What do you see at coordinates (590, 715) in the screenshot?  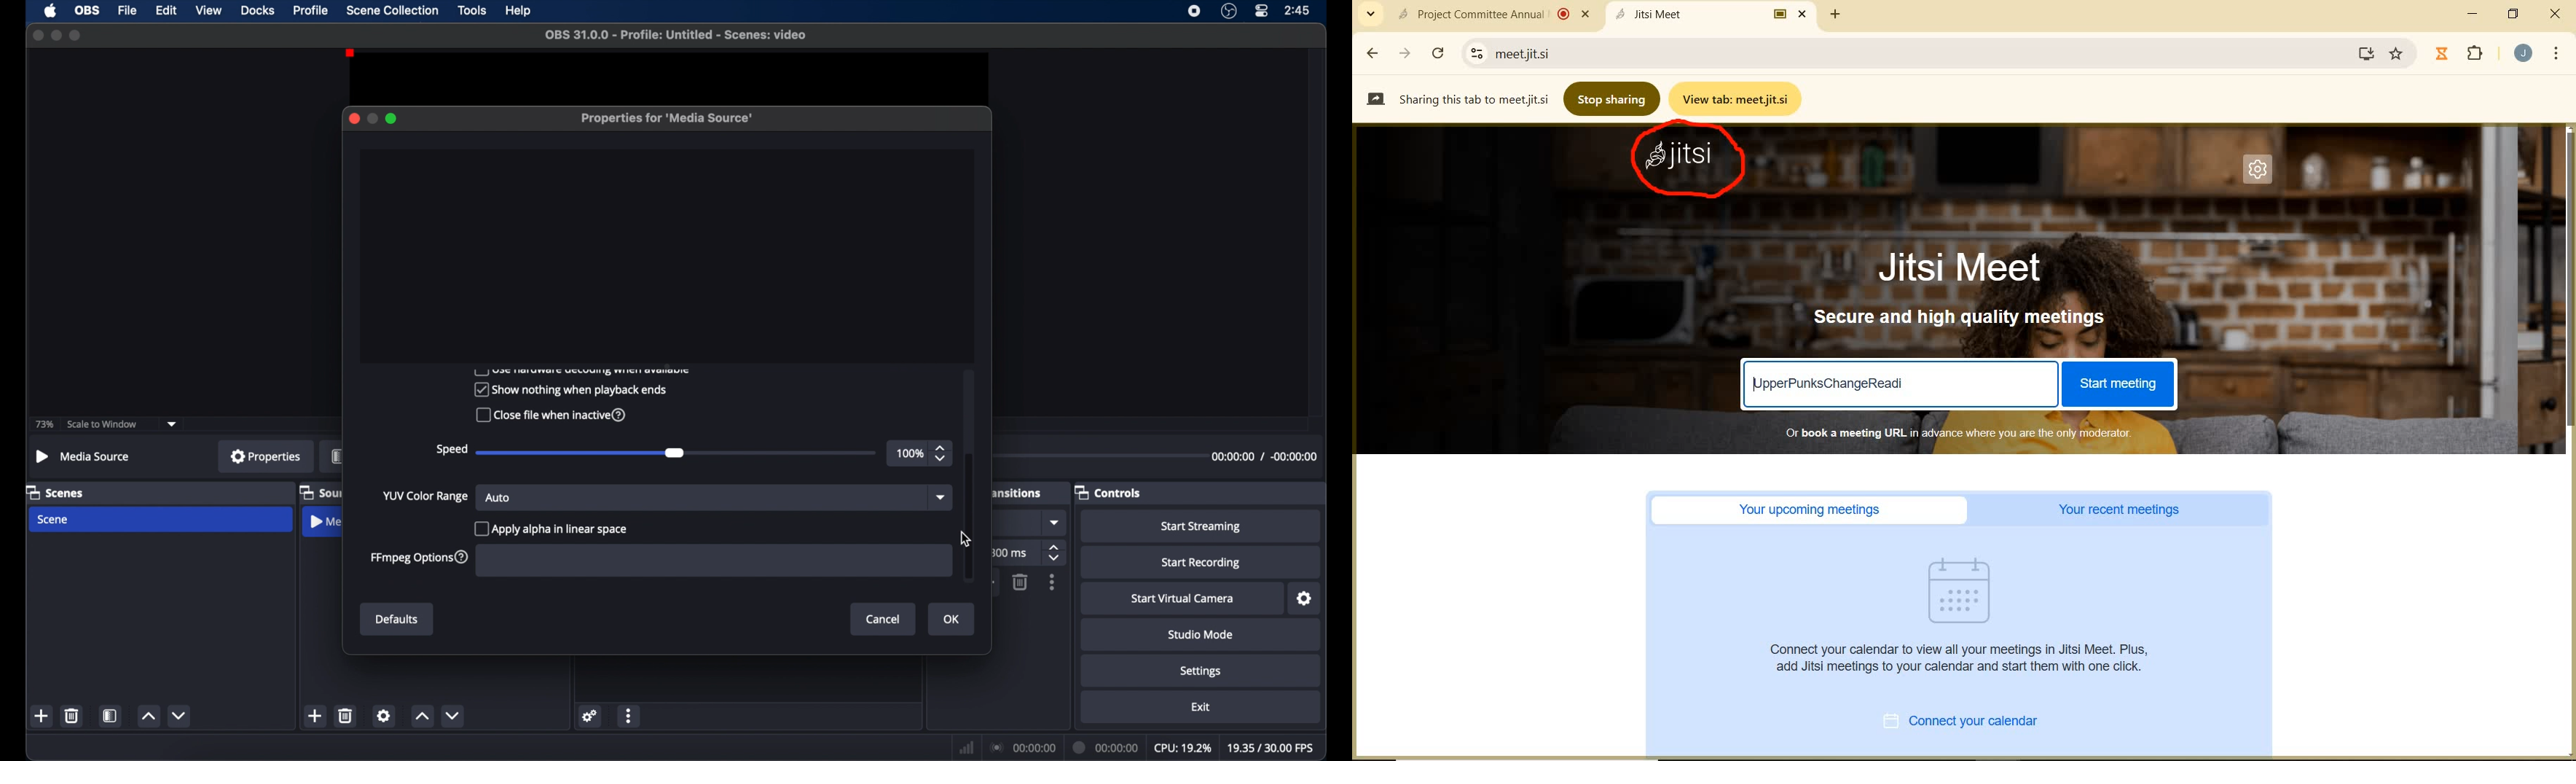 I see `settings` at bounding box center [590, 715].